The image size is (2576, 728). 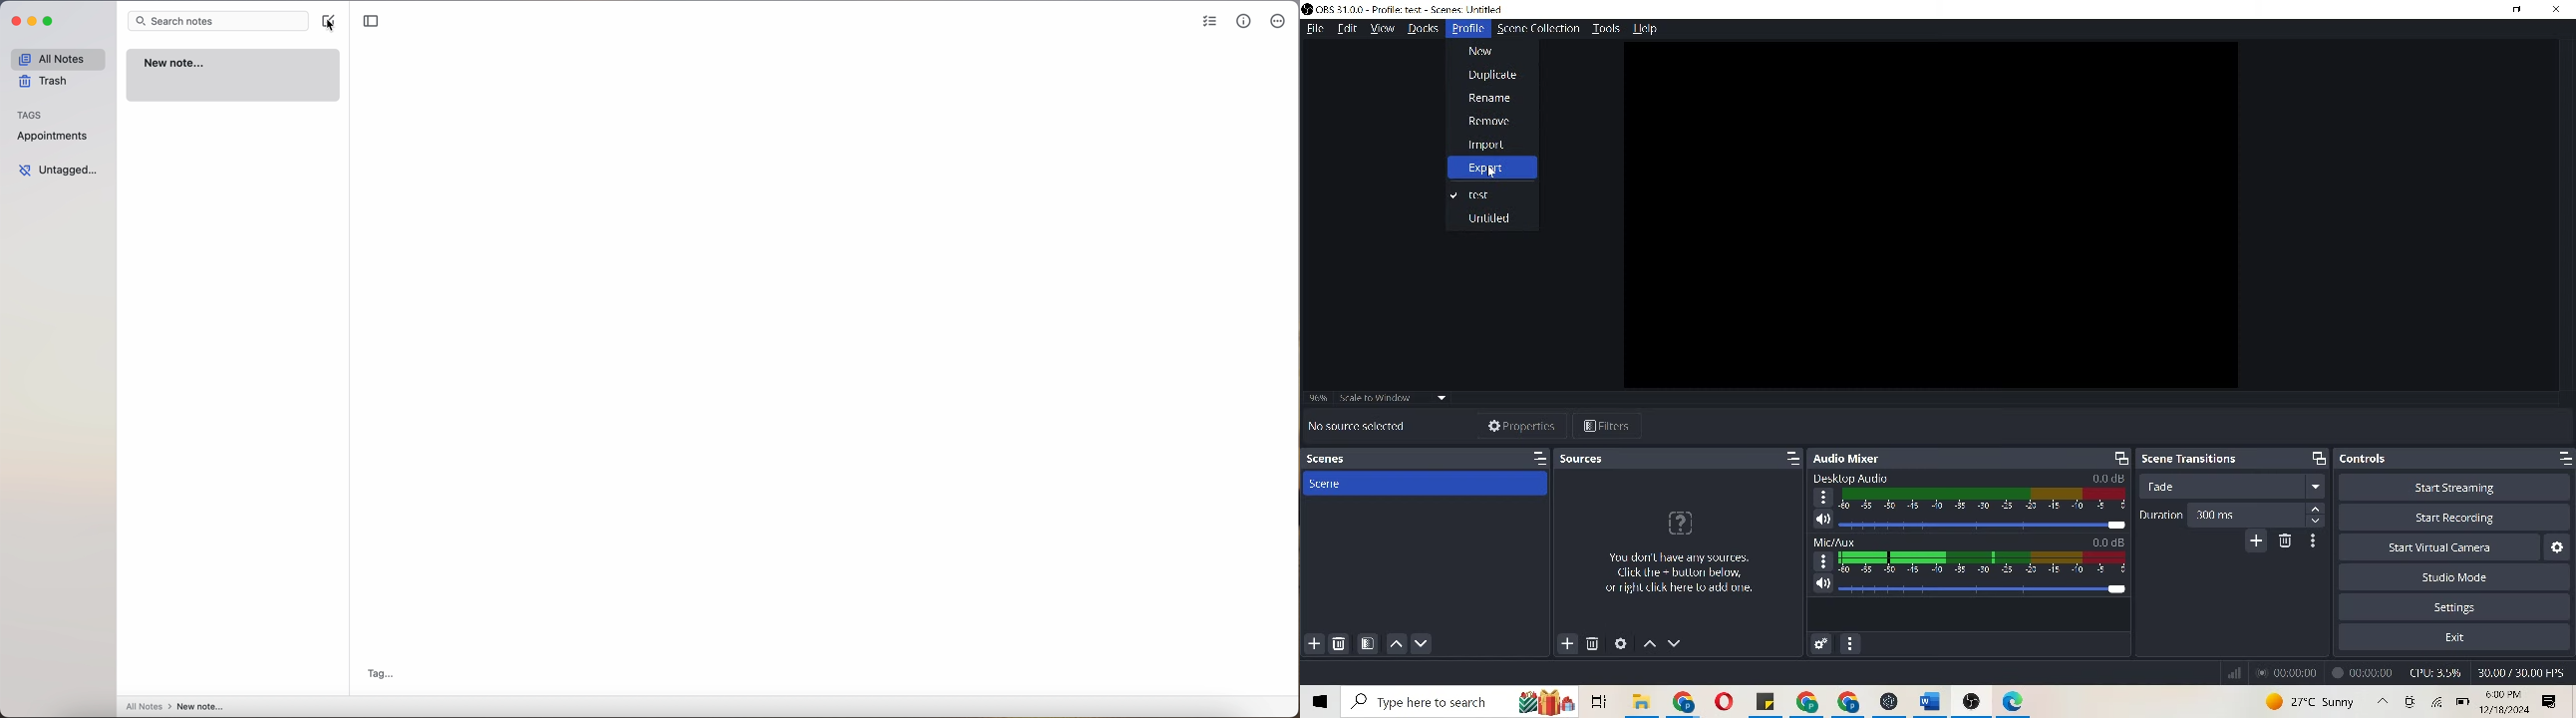 What do you see at coordinates (1769, 703) in the screenshot?
I see `file` at bounding box center [1769, 703].